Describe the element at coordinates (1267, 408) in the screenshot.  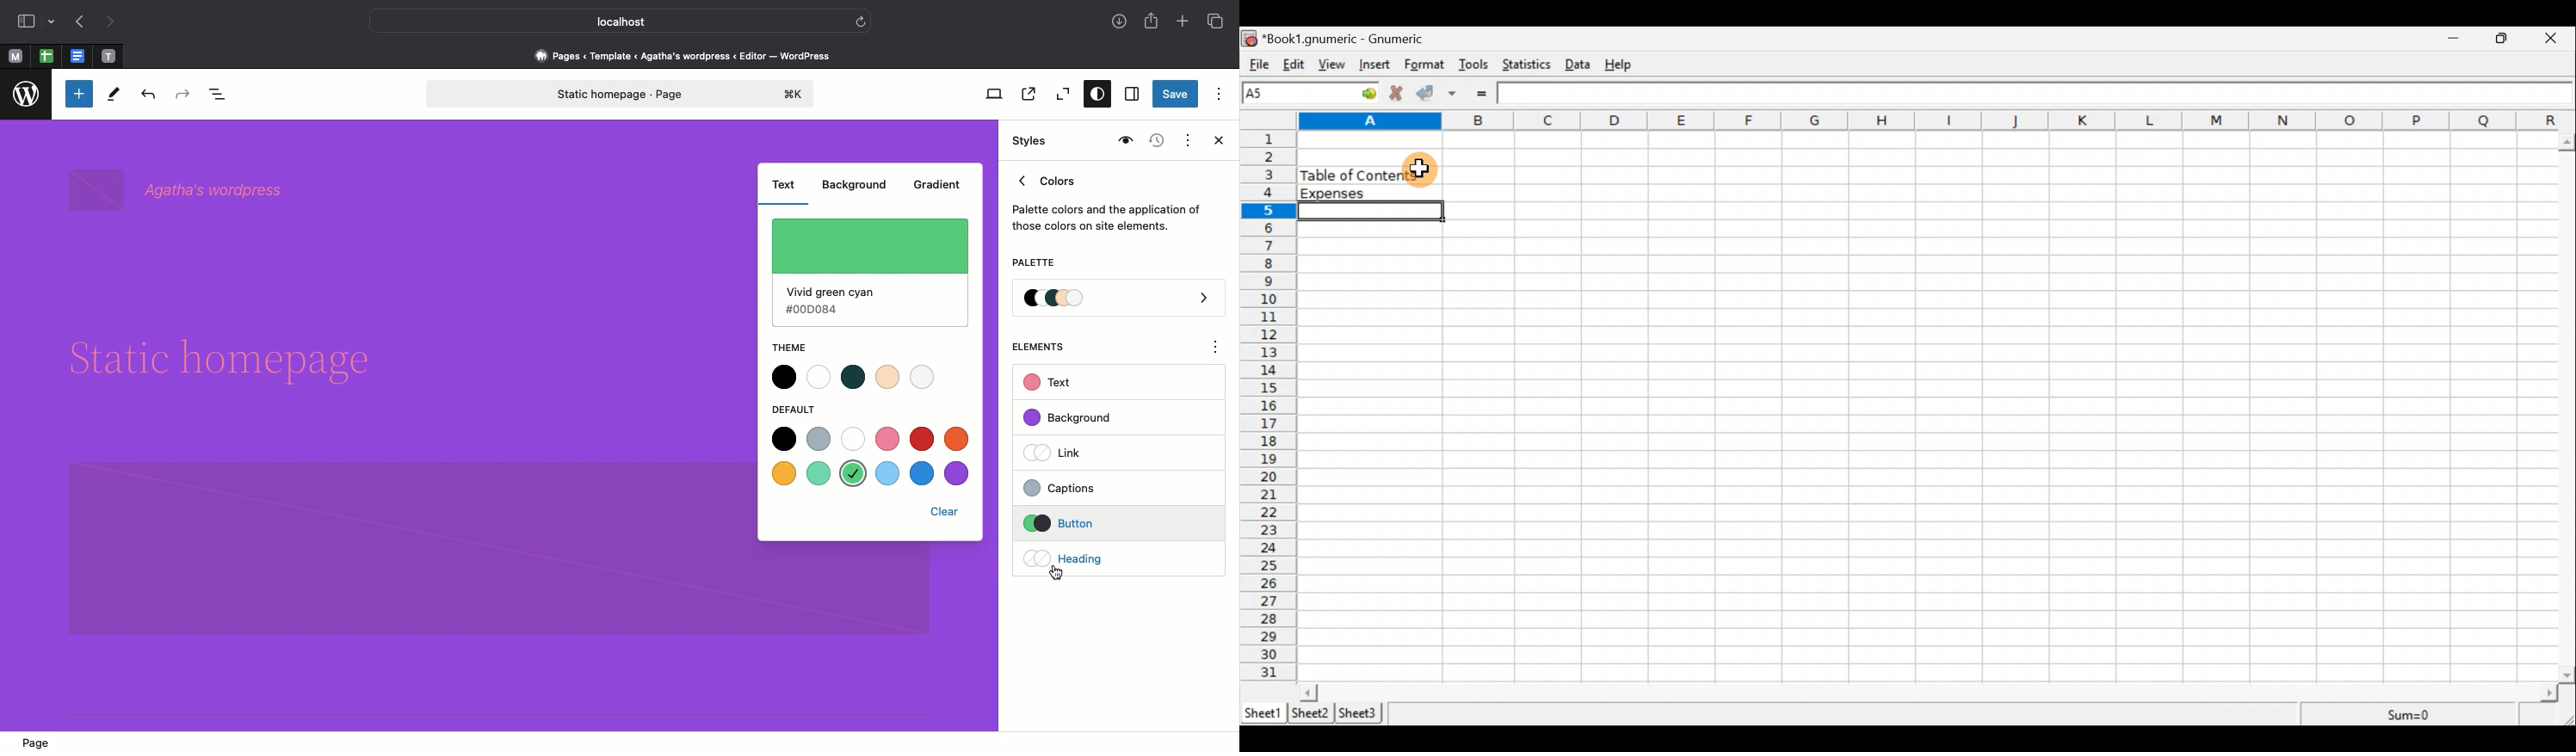
I see `numbering column` at that location.